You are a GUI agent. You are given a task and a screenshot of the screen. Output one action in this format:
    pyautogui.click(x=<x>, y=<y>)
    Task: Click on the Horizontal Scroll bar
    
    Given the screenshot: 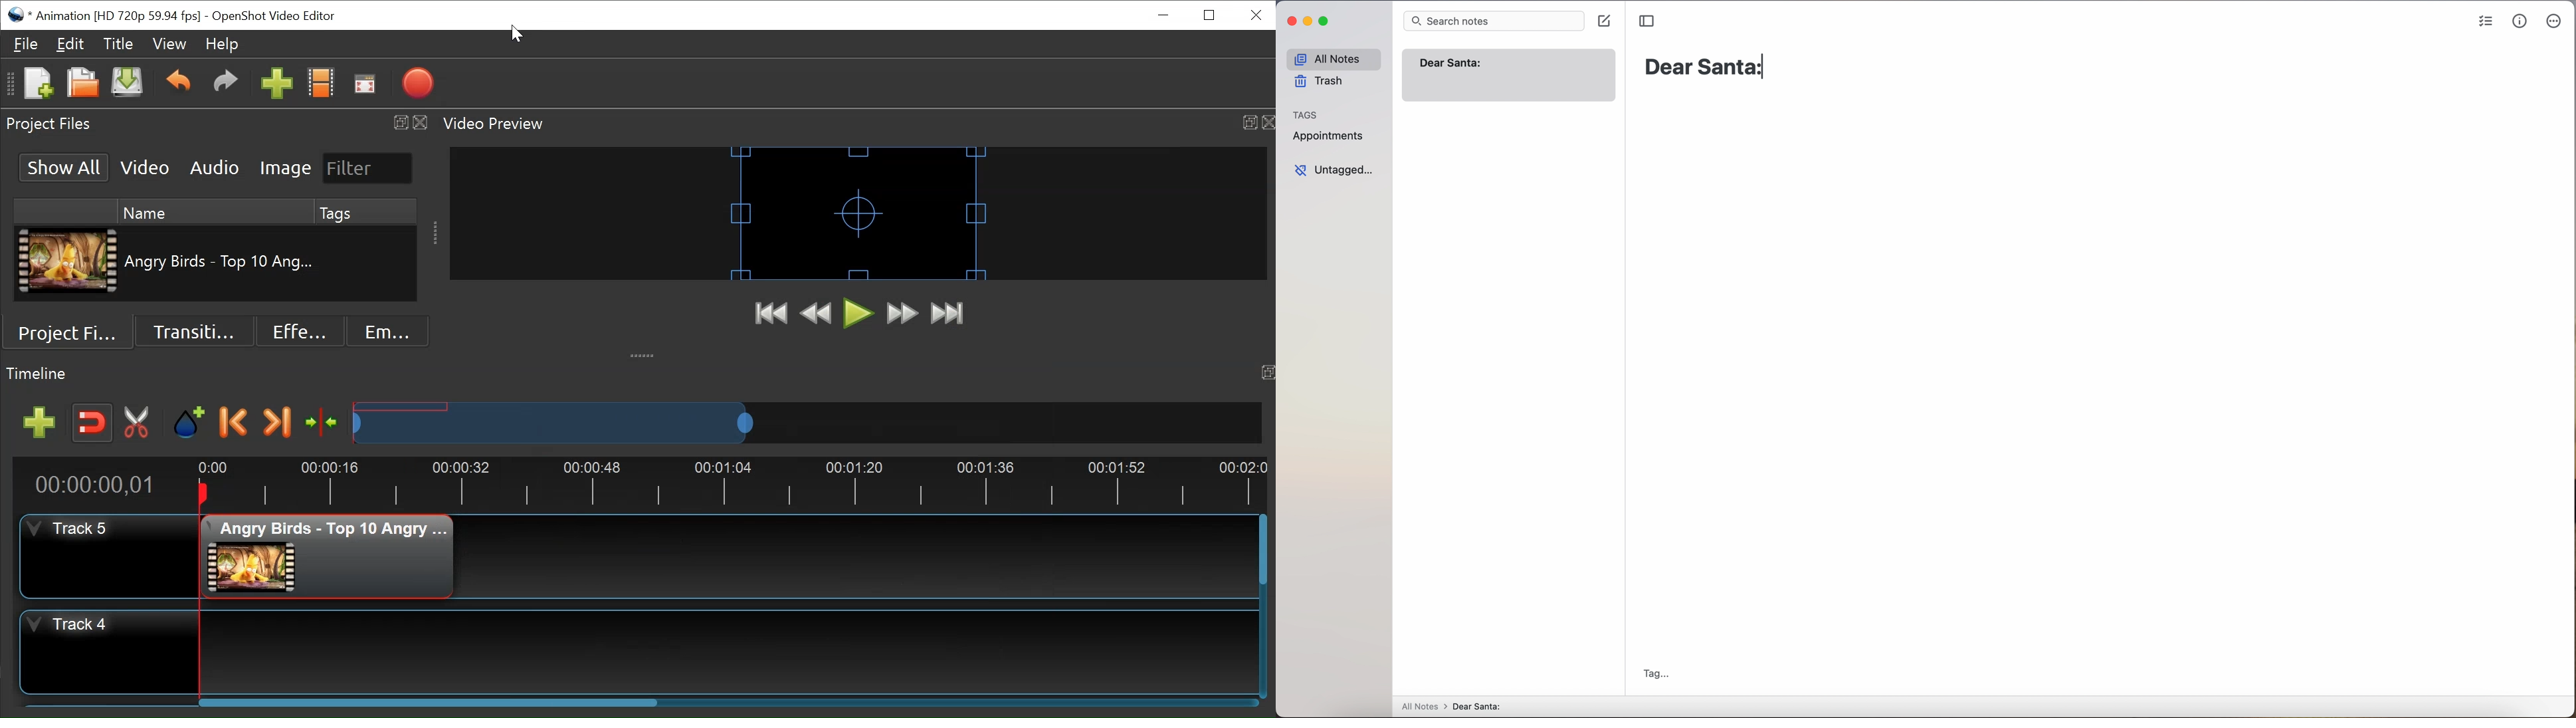 What is the action you would take?
    pyautogui.click(x=433, y=703)
    